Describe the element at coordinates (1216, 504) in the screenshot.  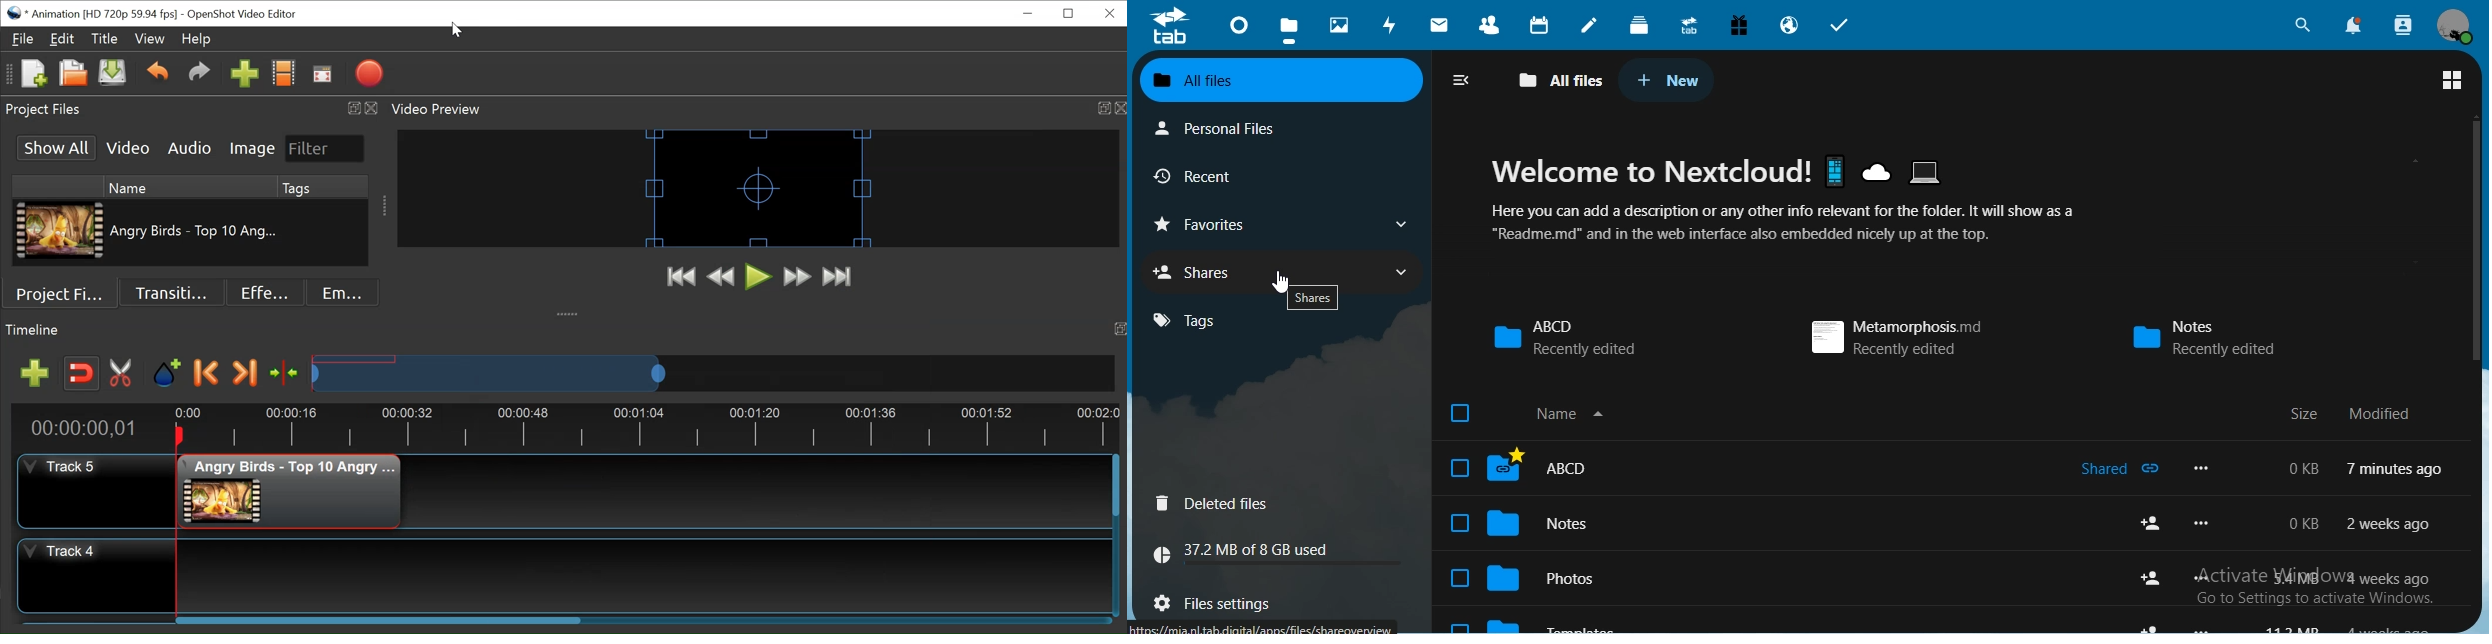
I see `deleted files` at that location.